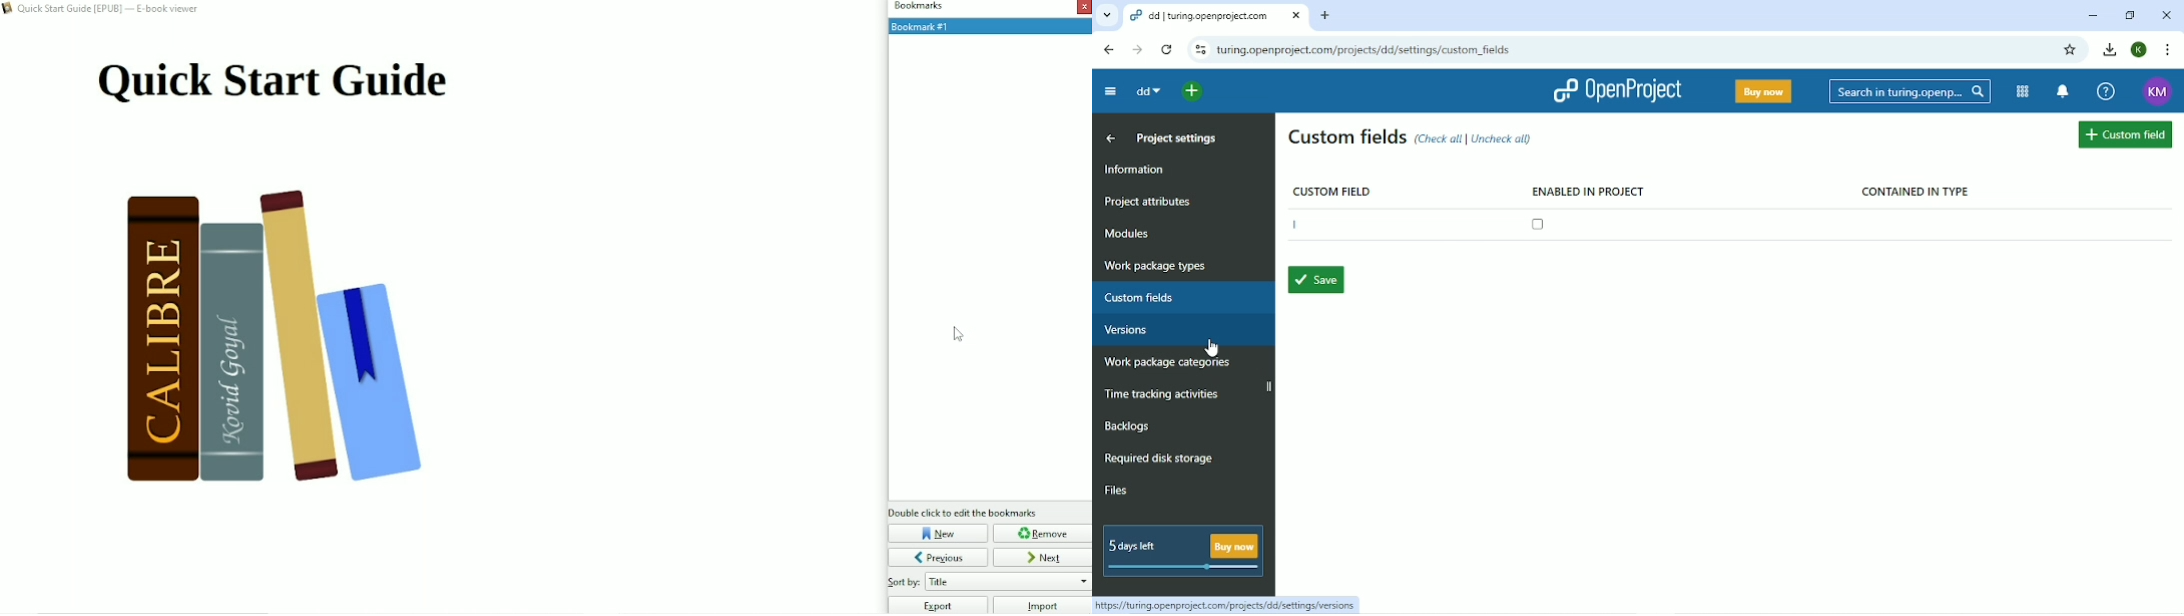 The image size is (2184, 616). What do you see at coordinates (272, 82) in the screenshot?
I see `Title` at bounding box center [272, 82].